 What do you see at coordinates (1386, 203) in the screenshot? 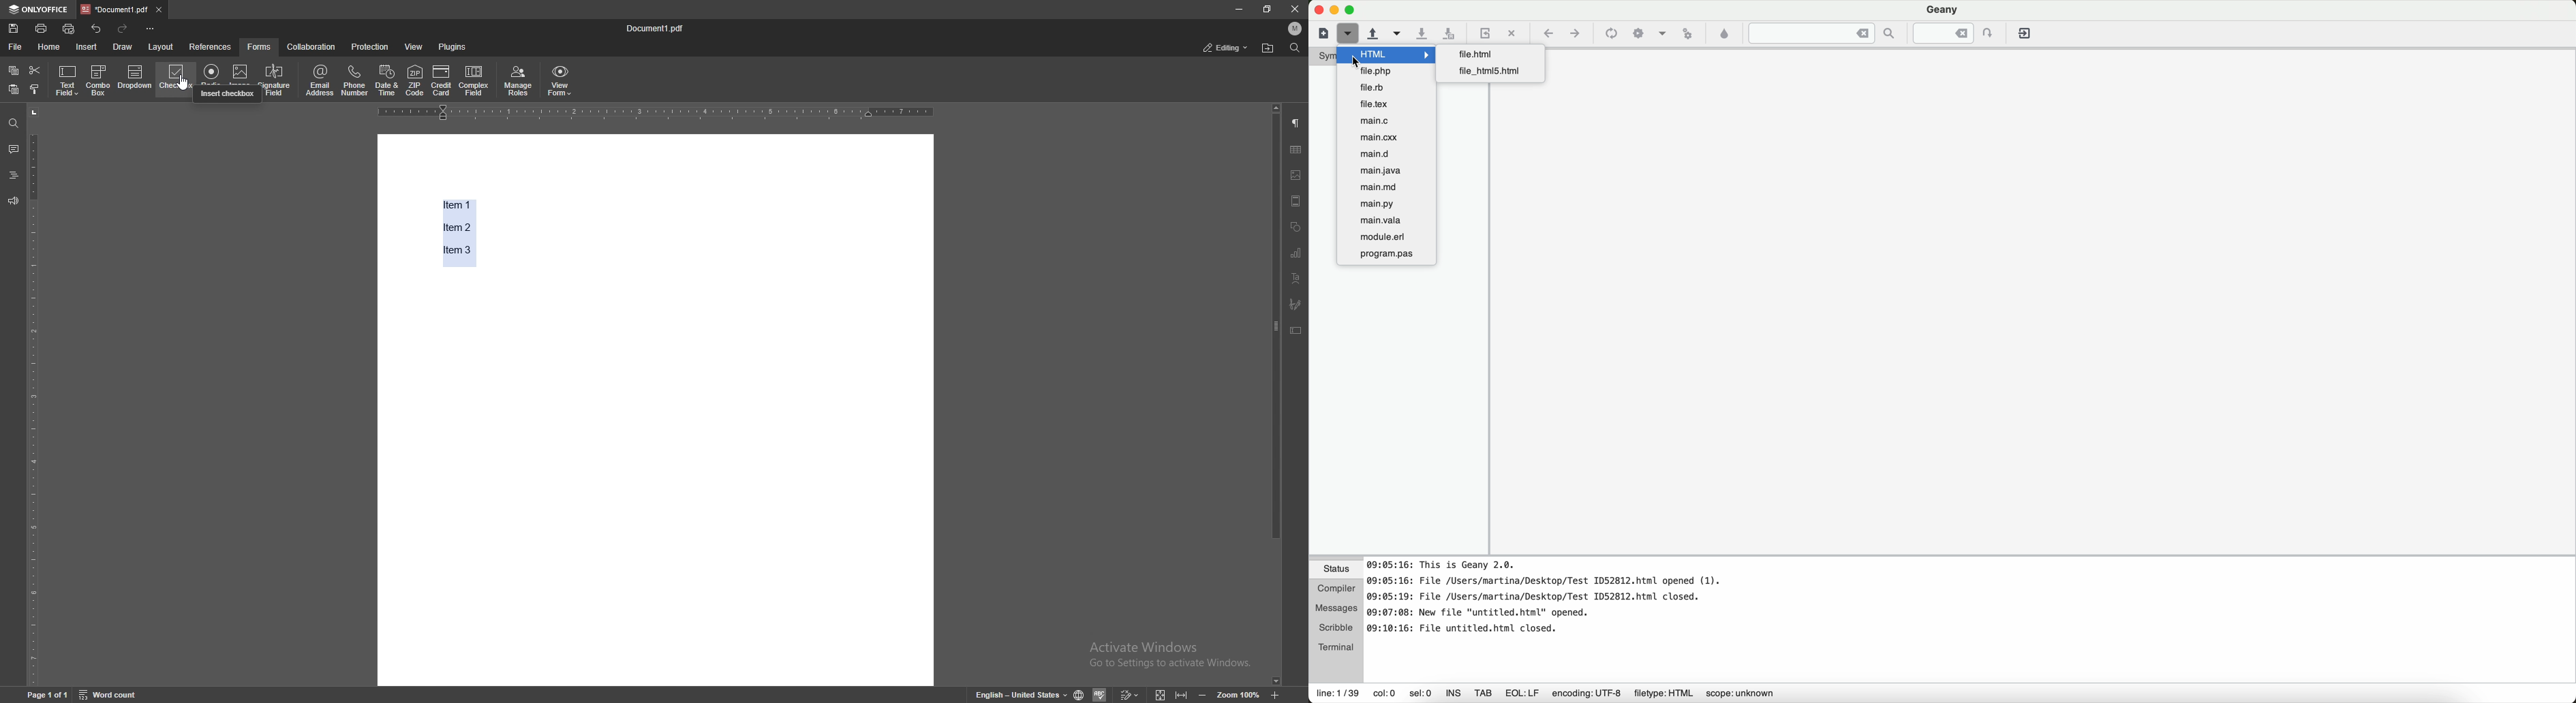
I see `main.py` at bounding box center [1386, 203].